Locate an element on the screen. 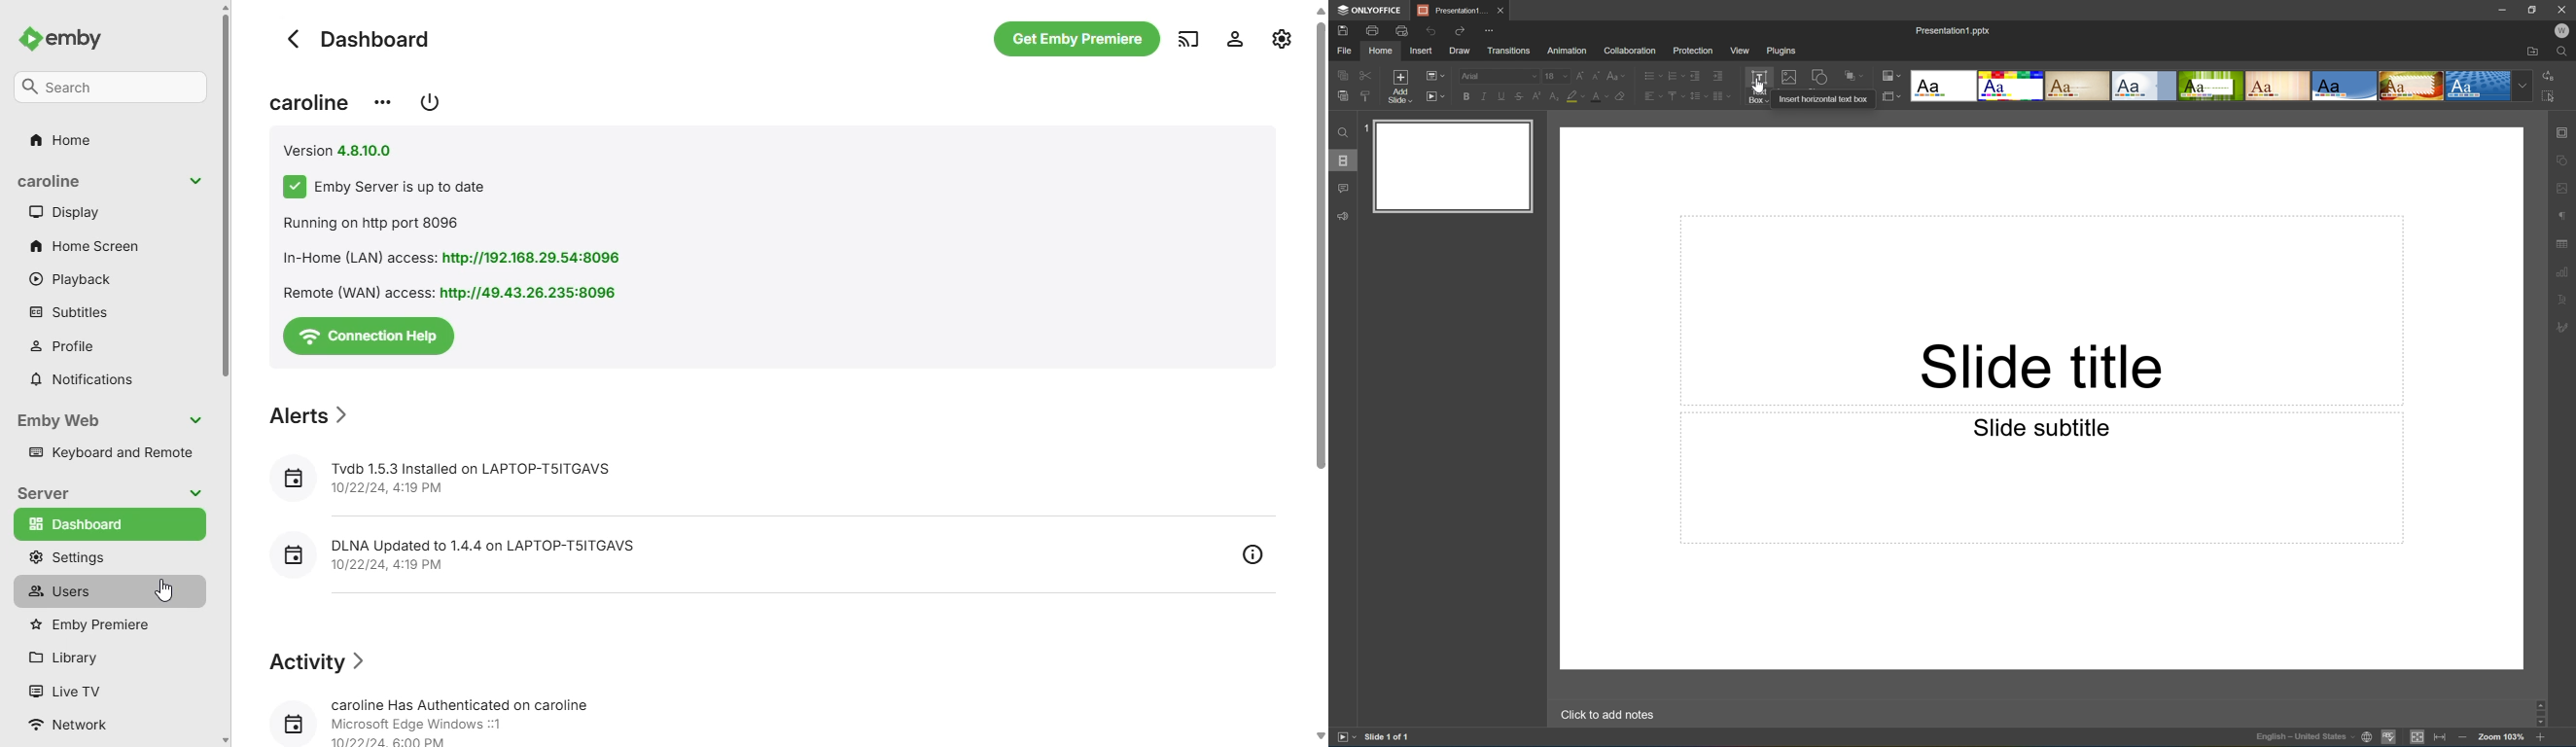 The height and width of the screenshot is (756, 2576). Start slideshow is located at coordinates (1435, 95).